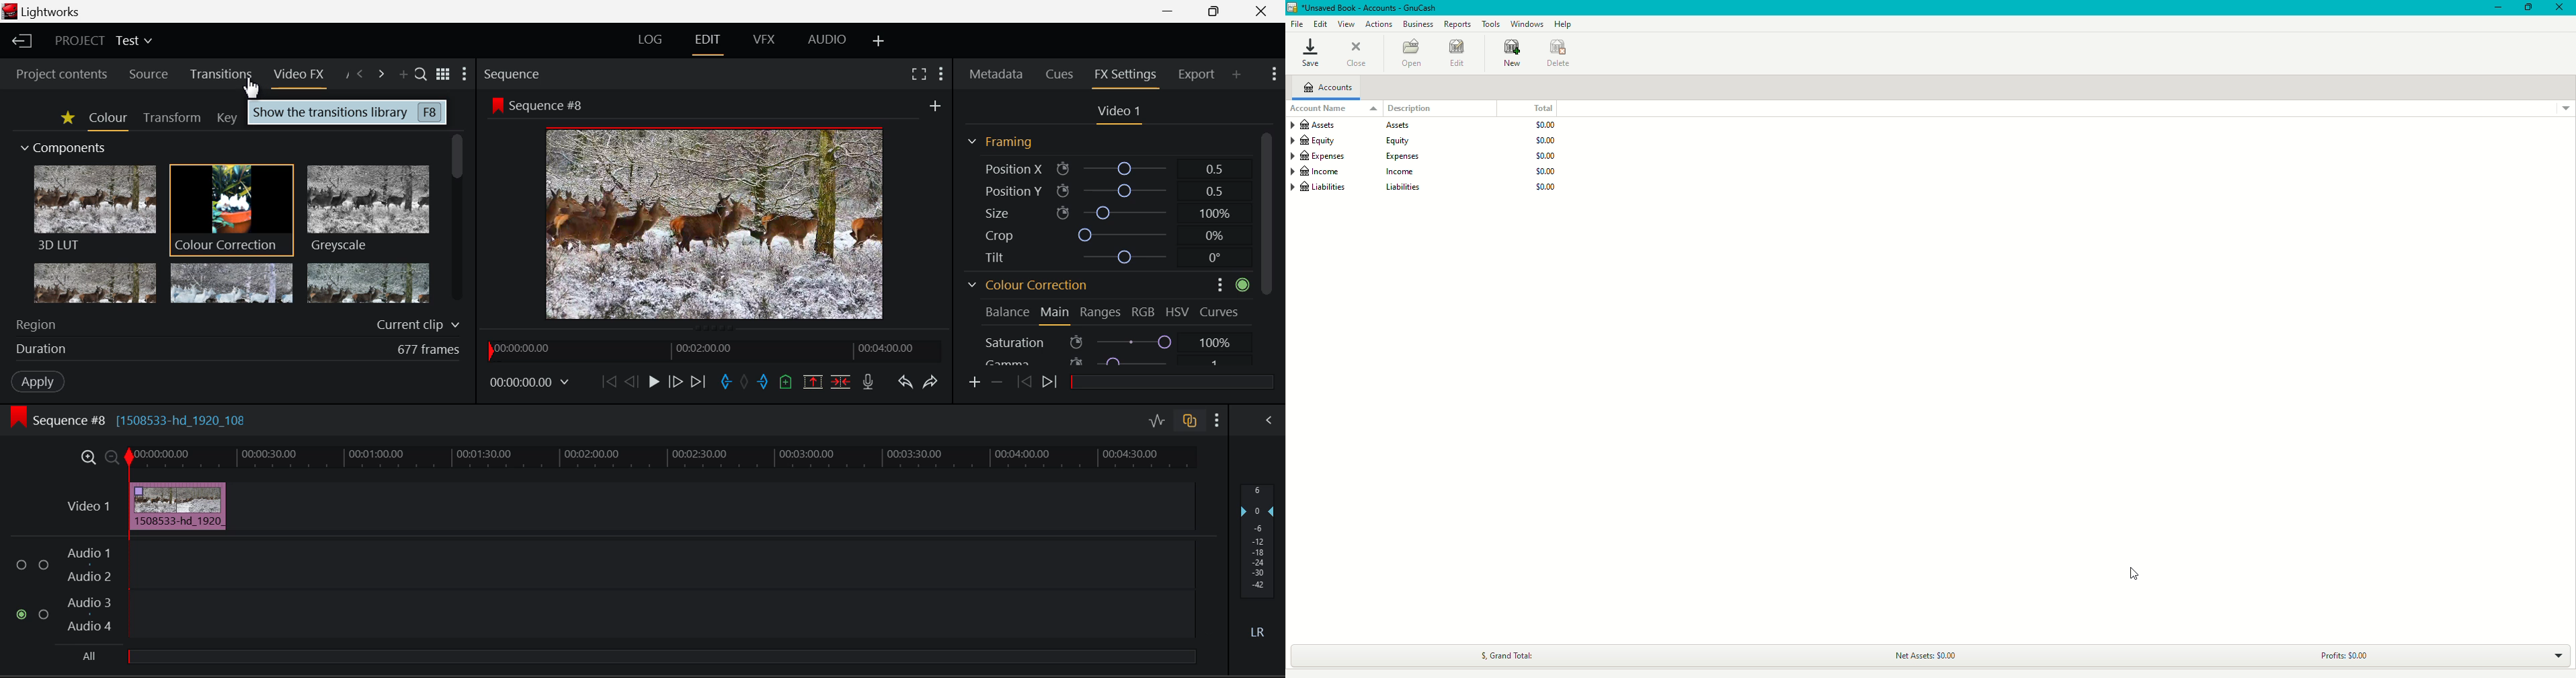 Image resolution: width=2576 pixels, height=700 pixels. I want to click on Audio Input Checkbox, so click(44, 563).